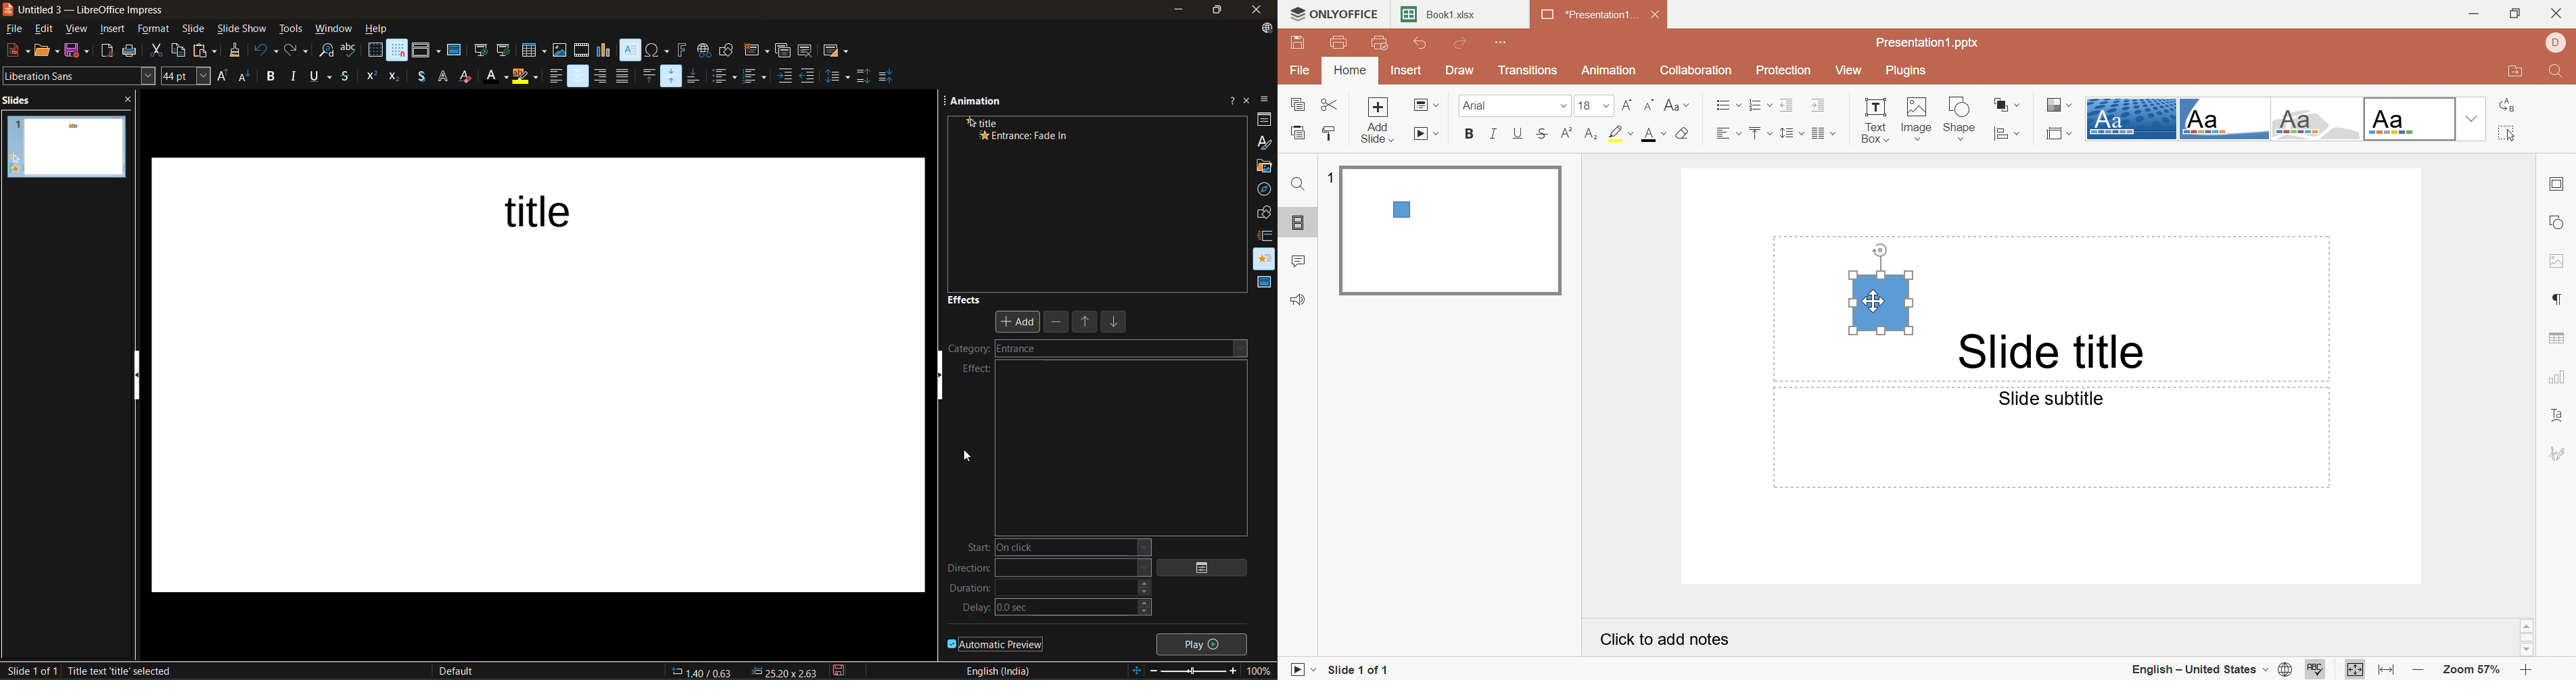 The height and width of the screenshot is (700, 2576). Describe the element at coordinates (15, 51) in the screenshot. I see `new` at that location.